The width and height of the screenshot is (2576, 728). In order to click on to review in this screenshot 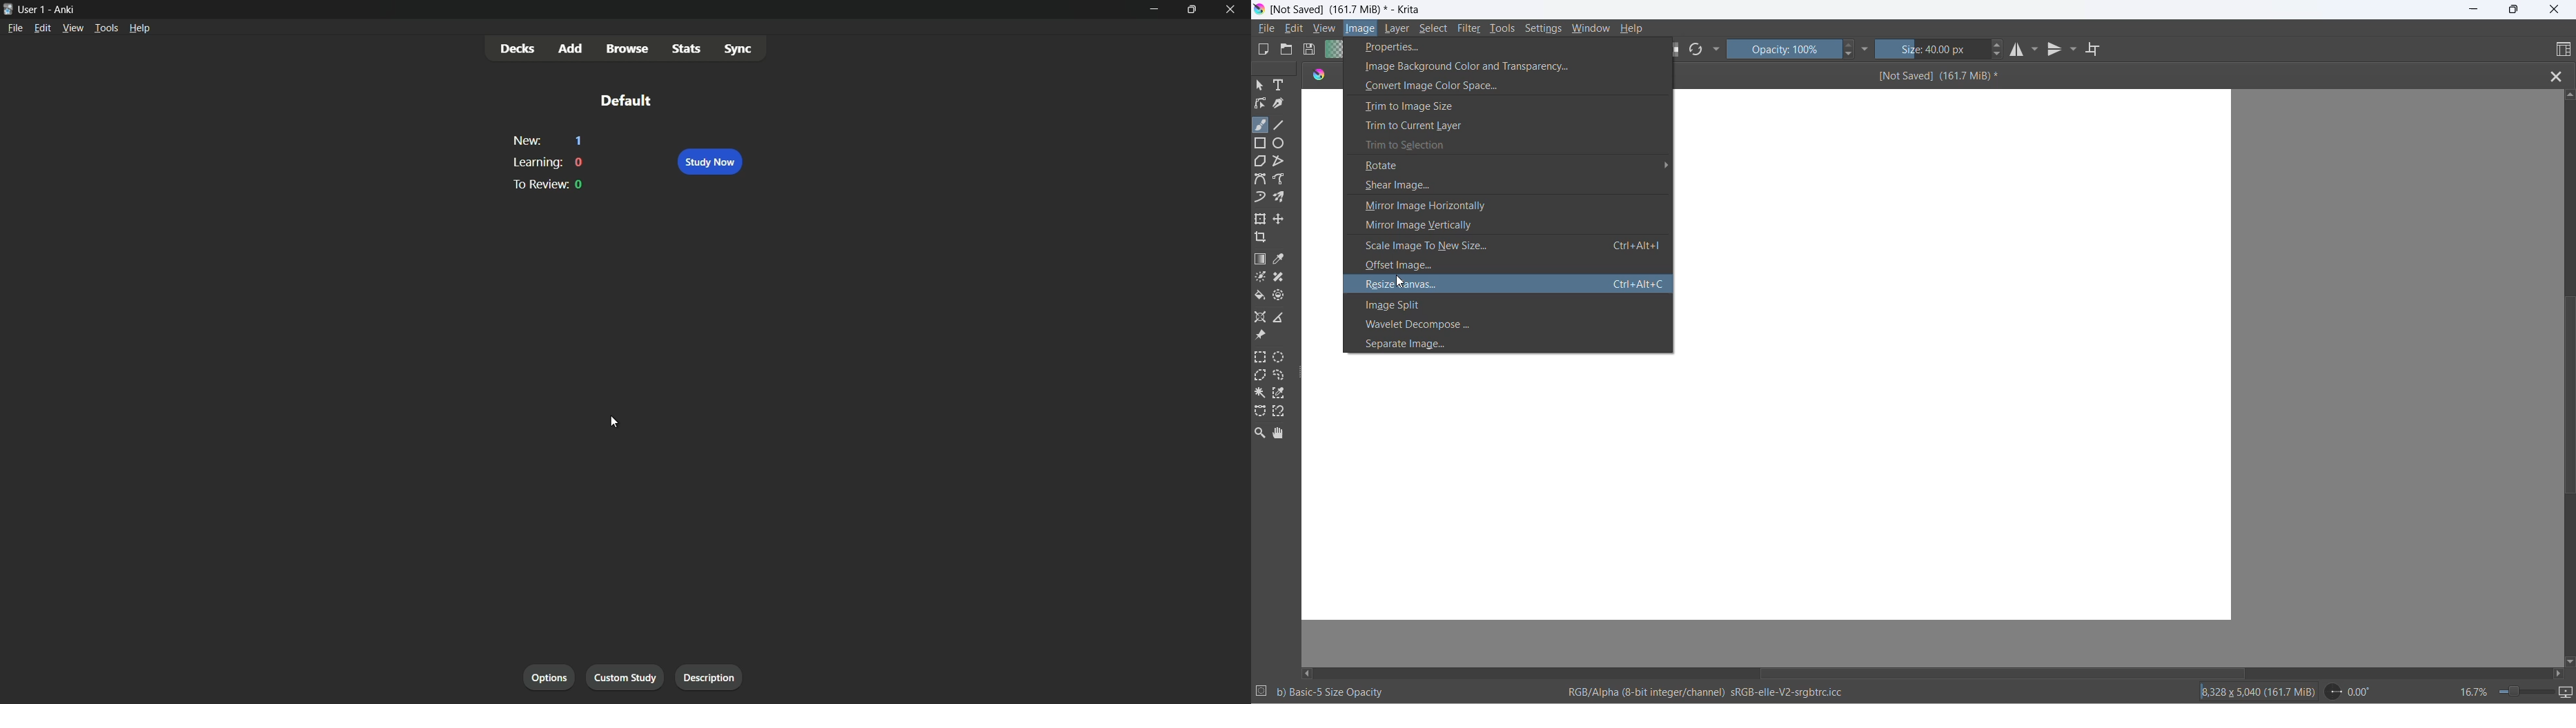, I will do `click(542, 184)`.